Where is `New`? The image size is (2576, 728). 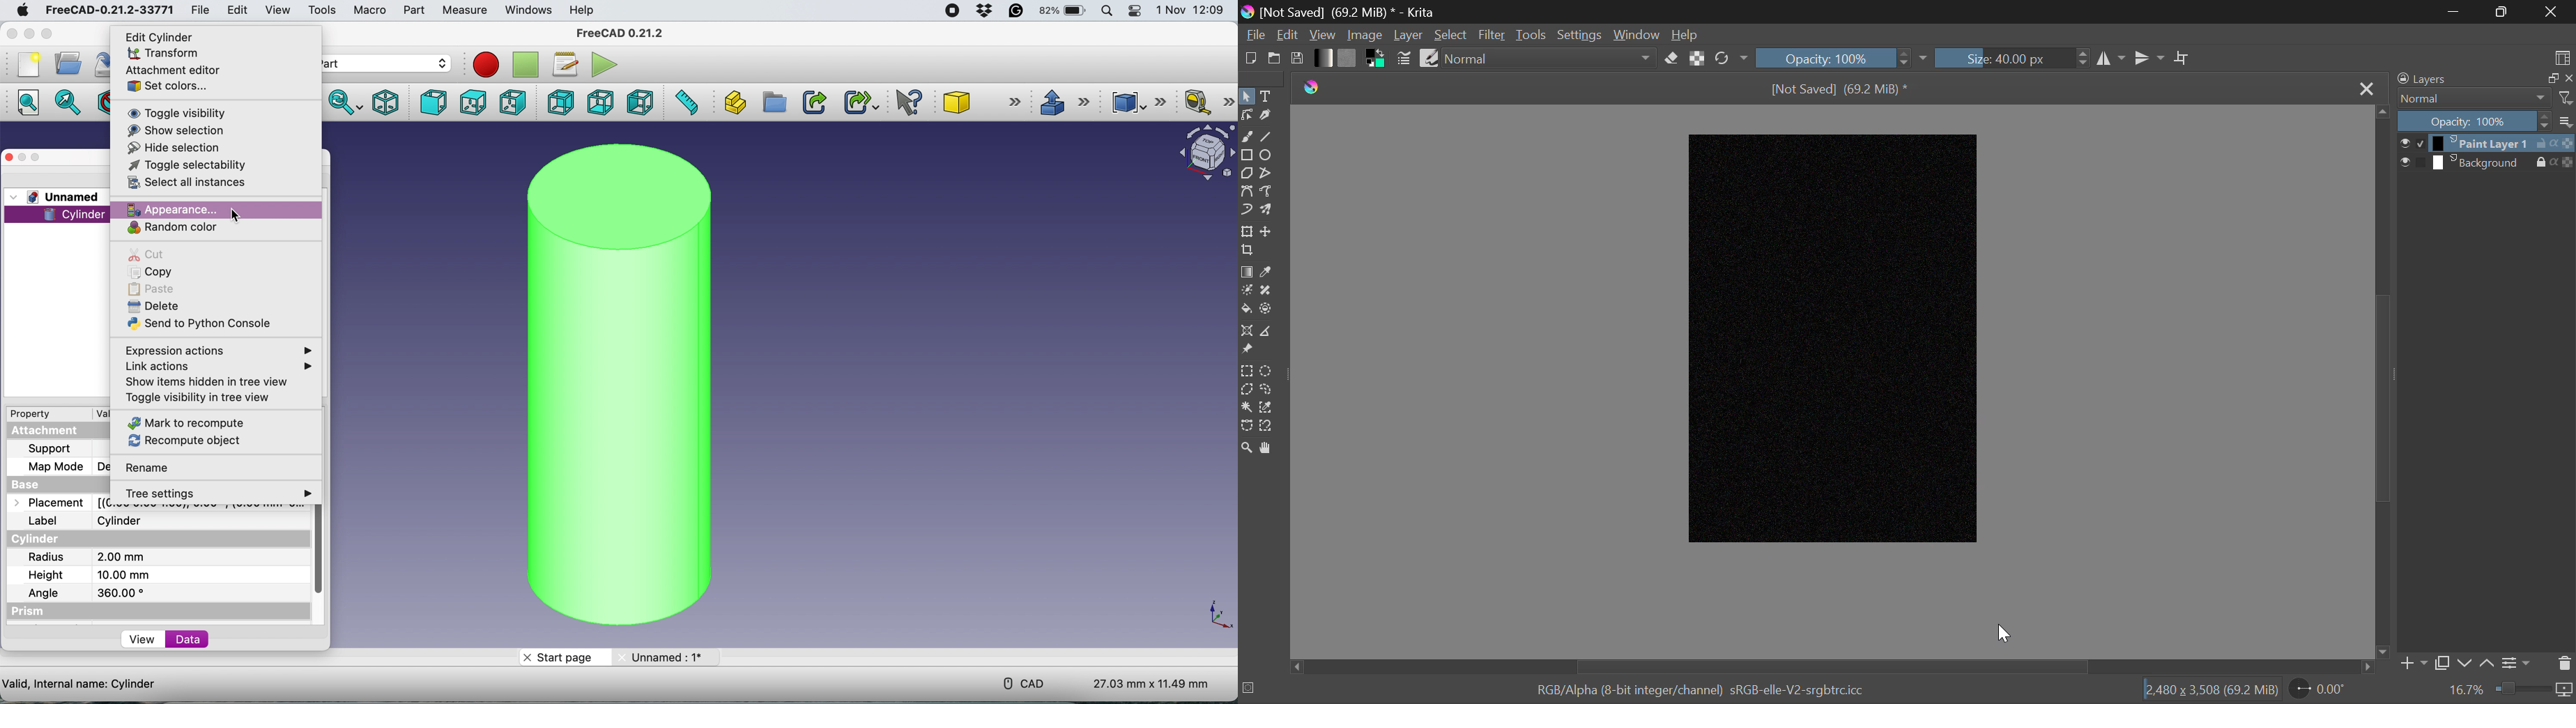 New is located at coordinates (1250, 59).